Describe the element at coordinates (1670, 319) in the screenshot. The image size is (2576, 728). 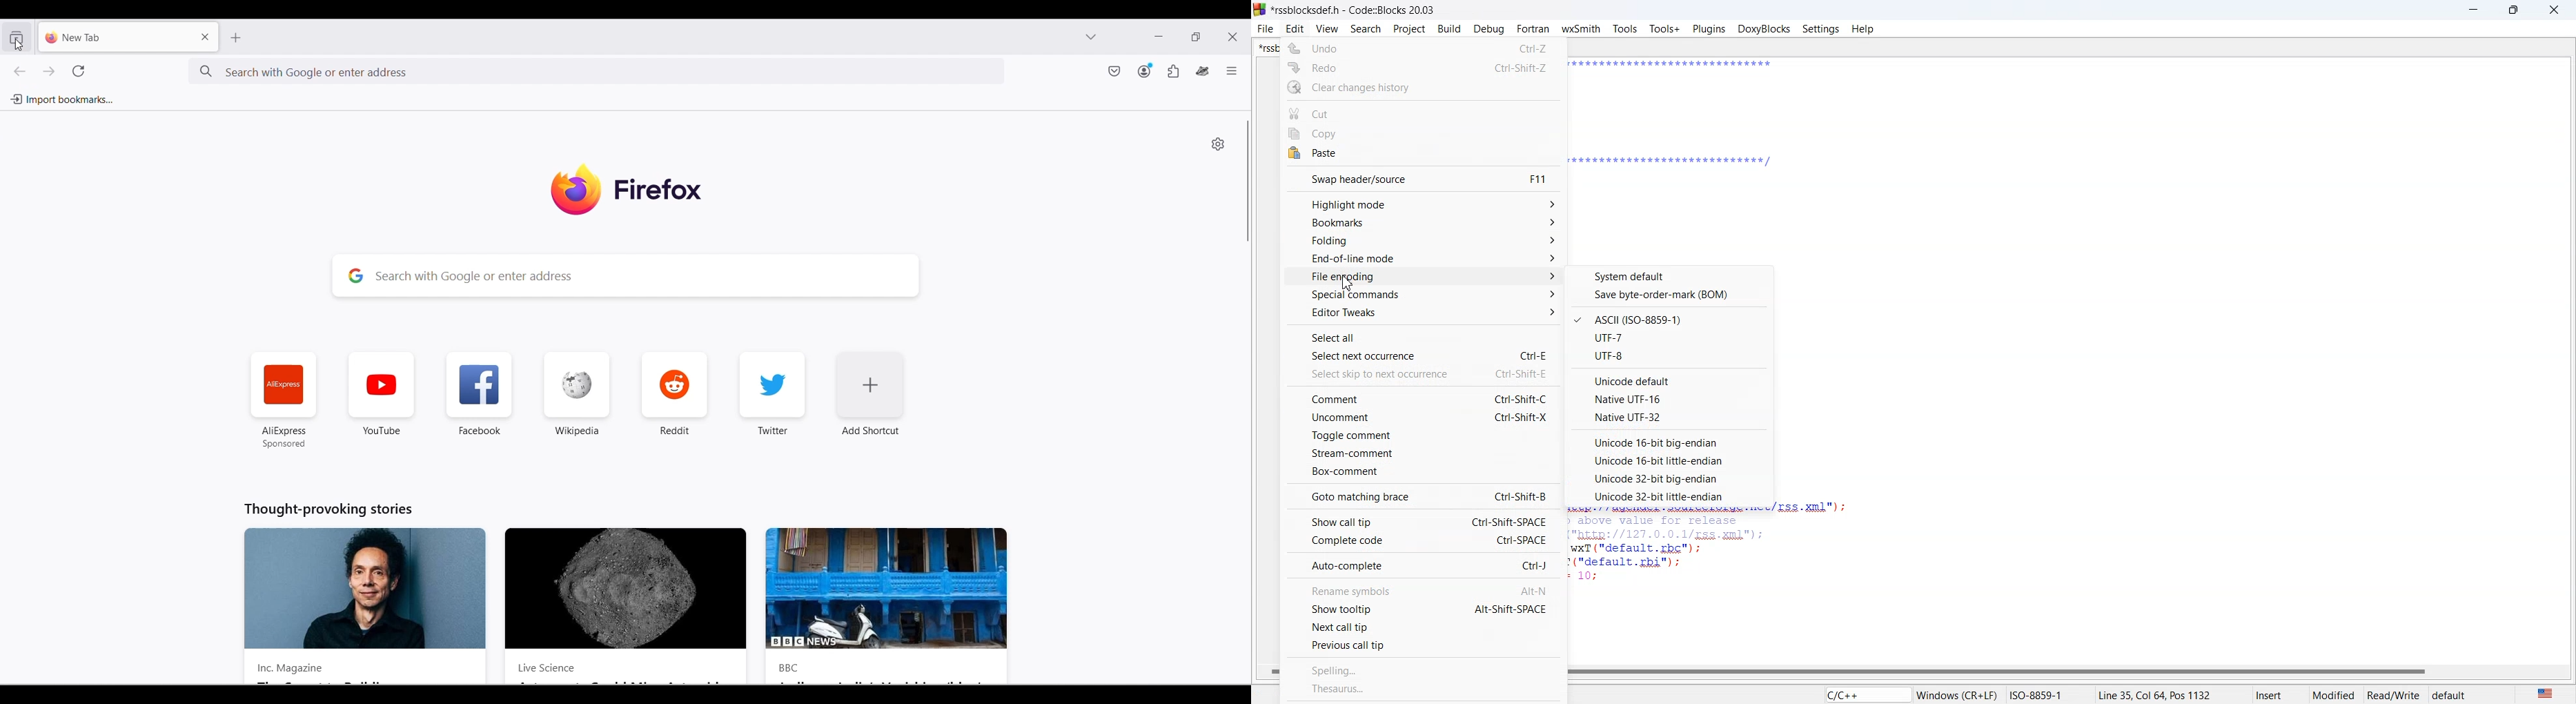
I see `ASCII` at that location.